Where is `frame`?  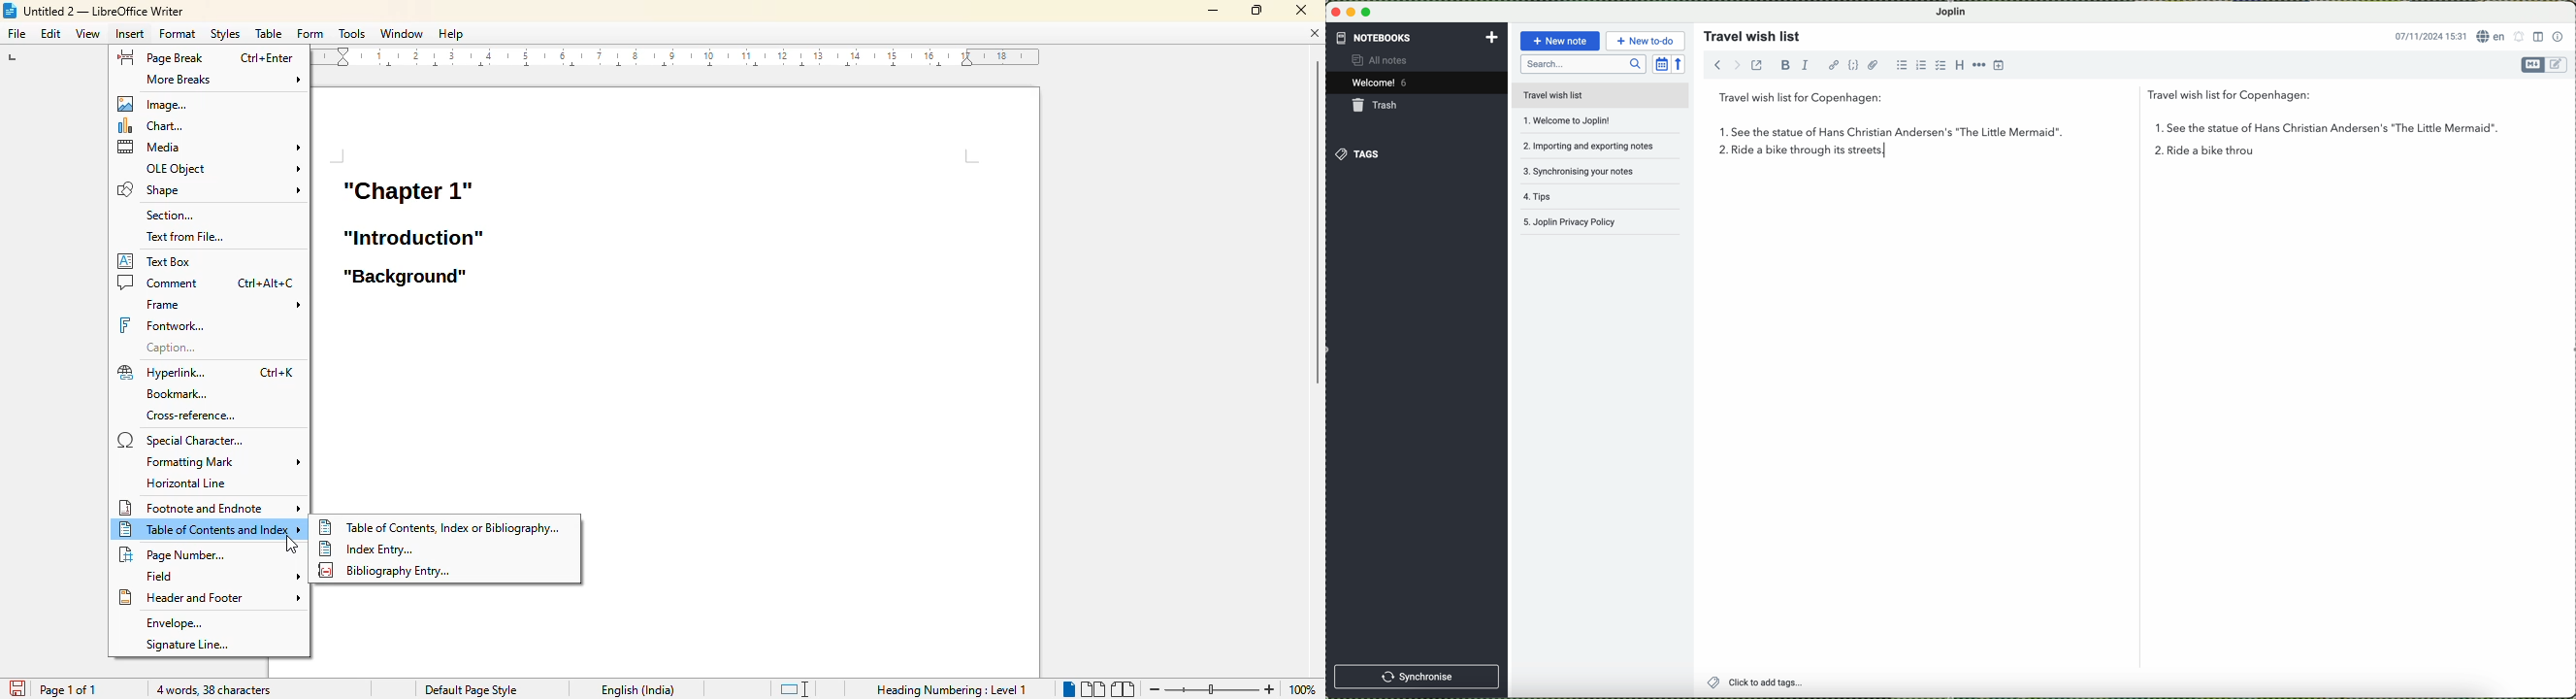
frame is located at coordinates (220, 304).